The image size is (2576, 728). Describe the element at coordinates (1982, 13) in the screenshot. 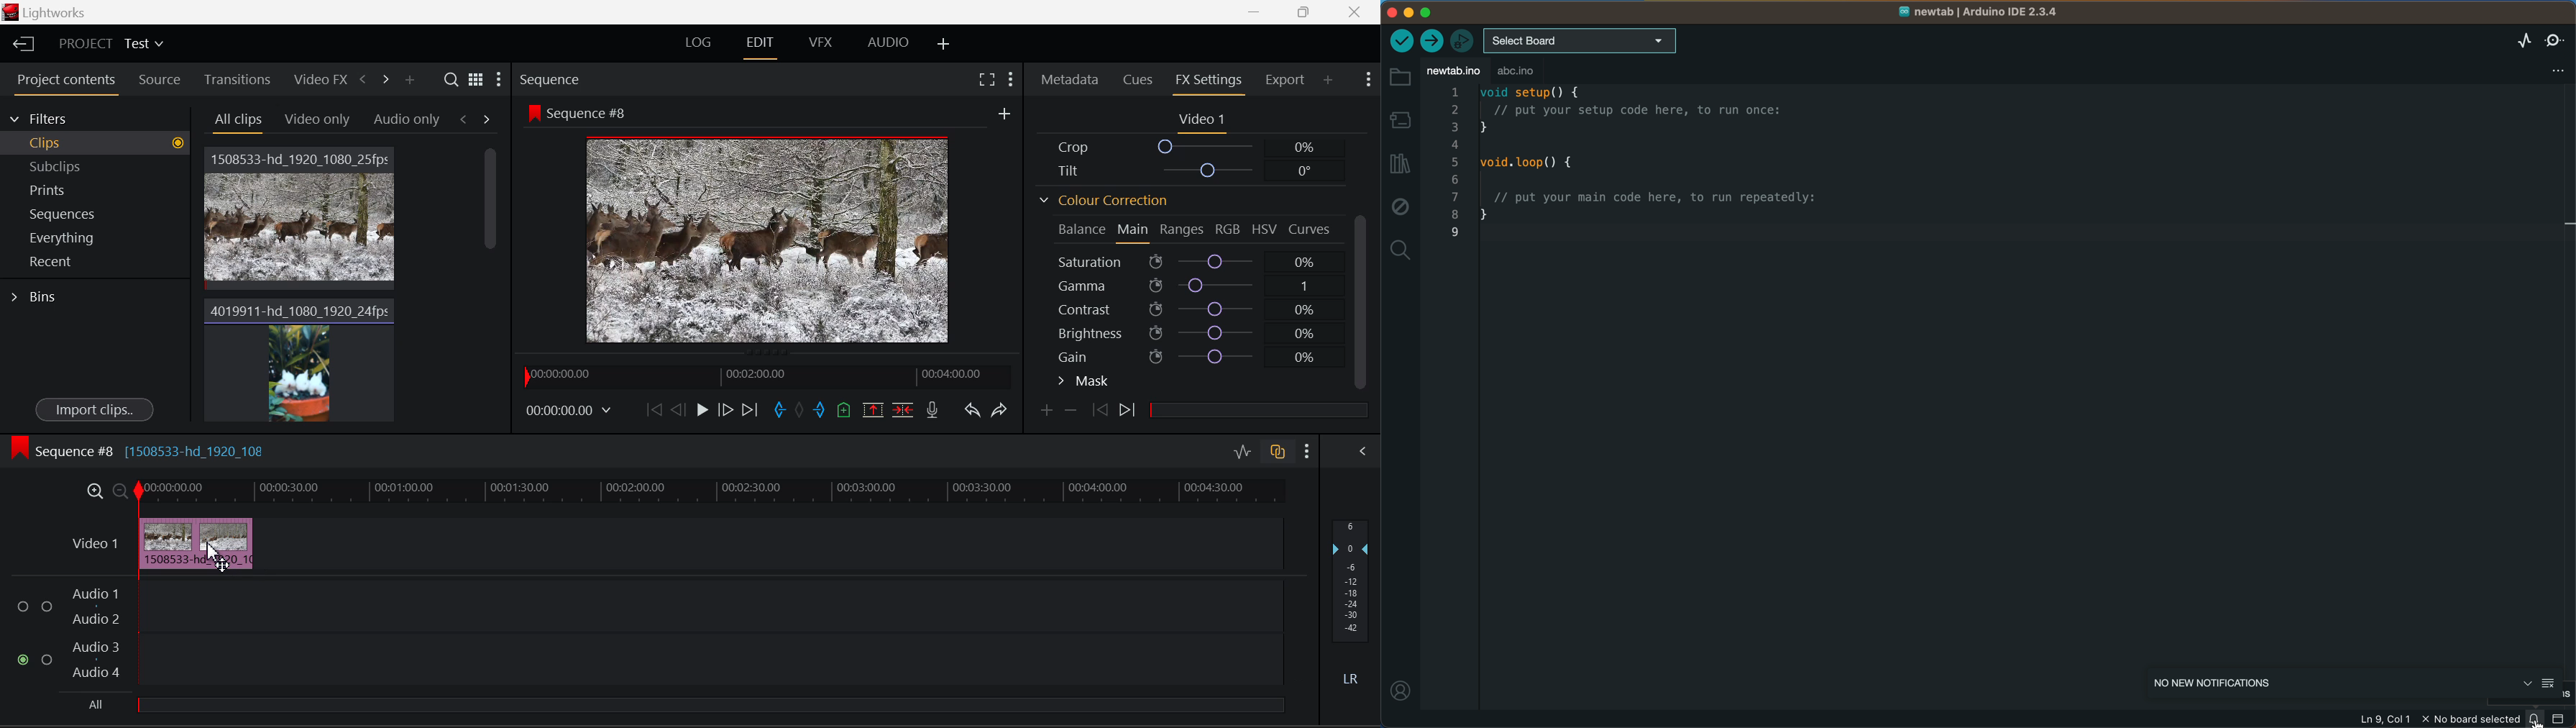

I see `file name` at that location.